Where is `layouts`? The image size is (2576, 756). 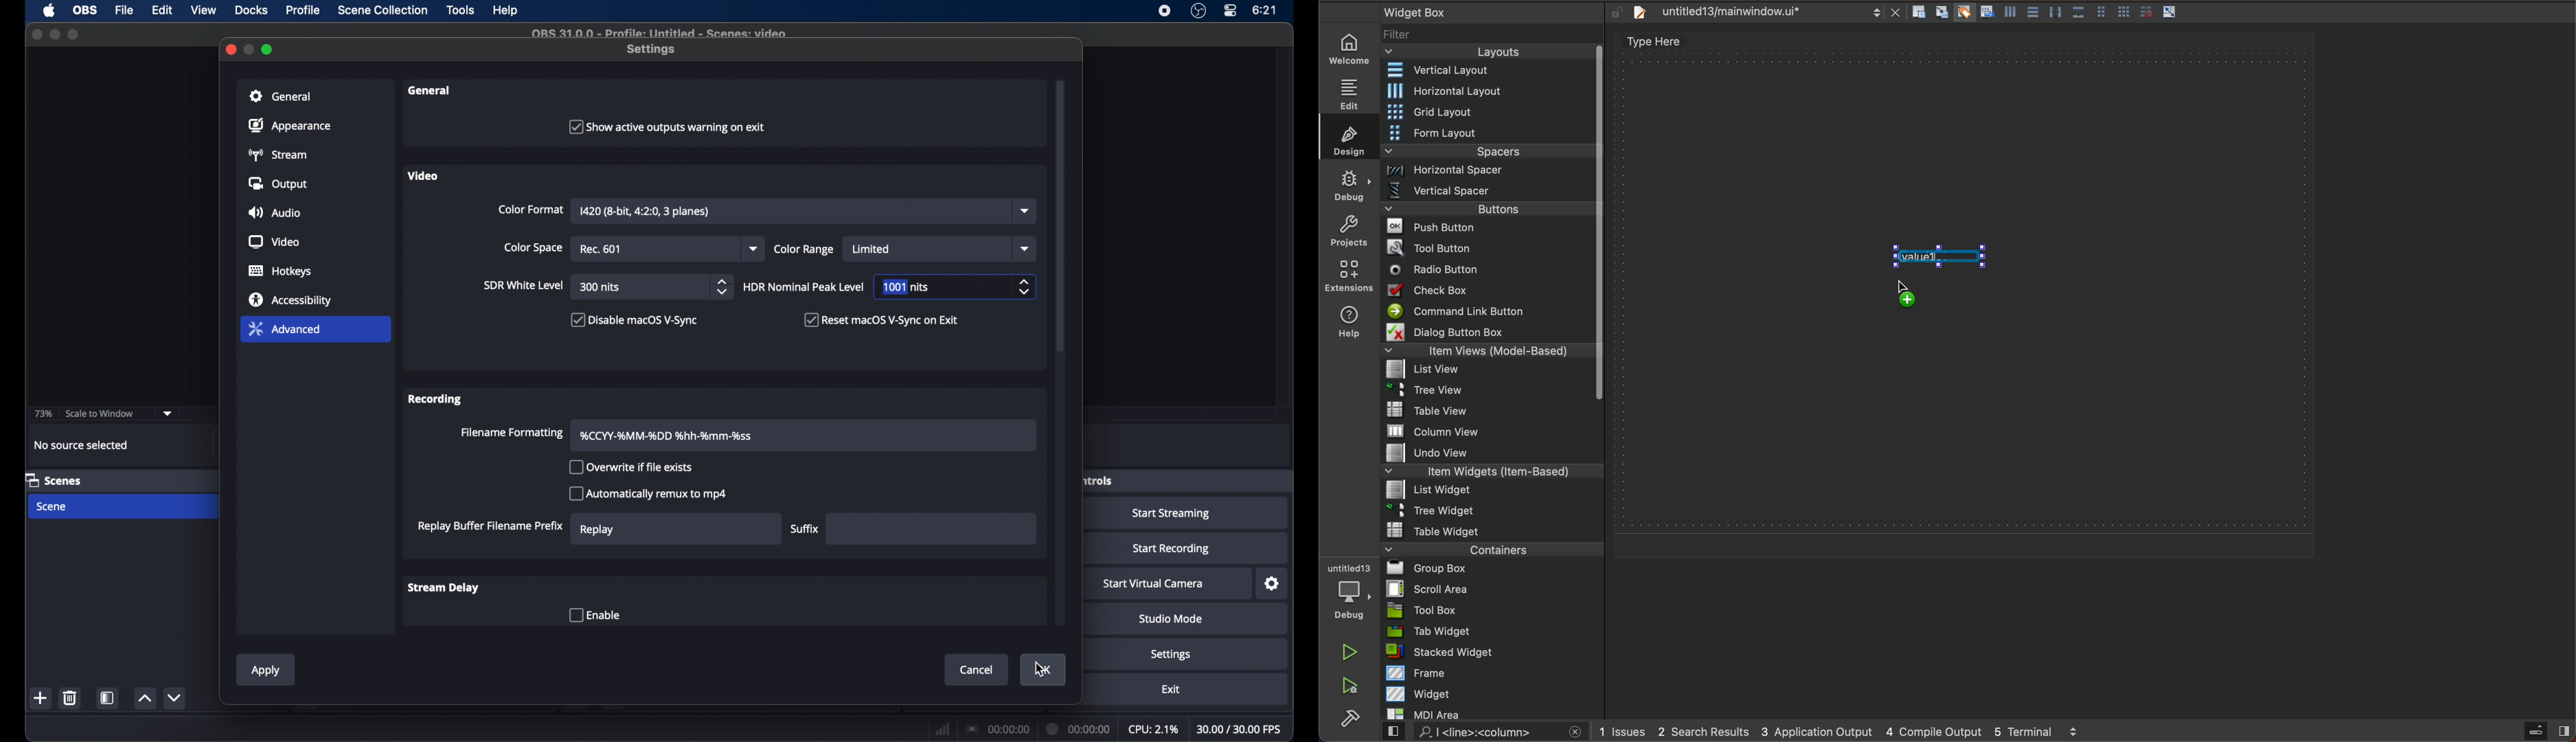
layouts is located at coordinates (1488, 55).